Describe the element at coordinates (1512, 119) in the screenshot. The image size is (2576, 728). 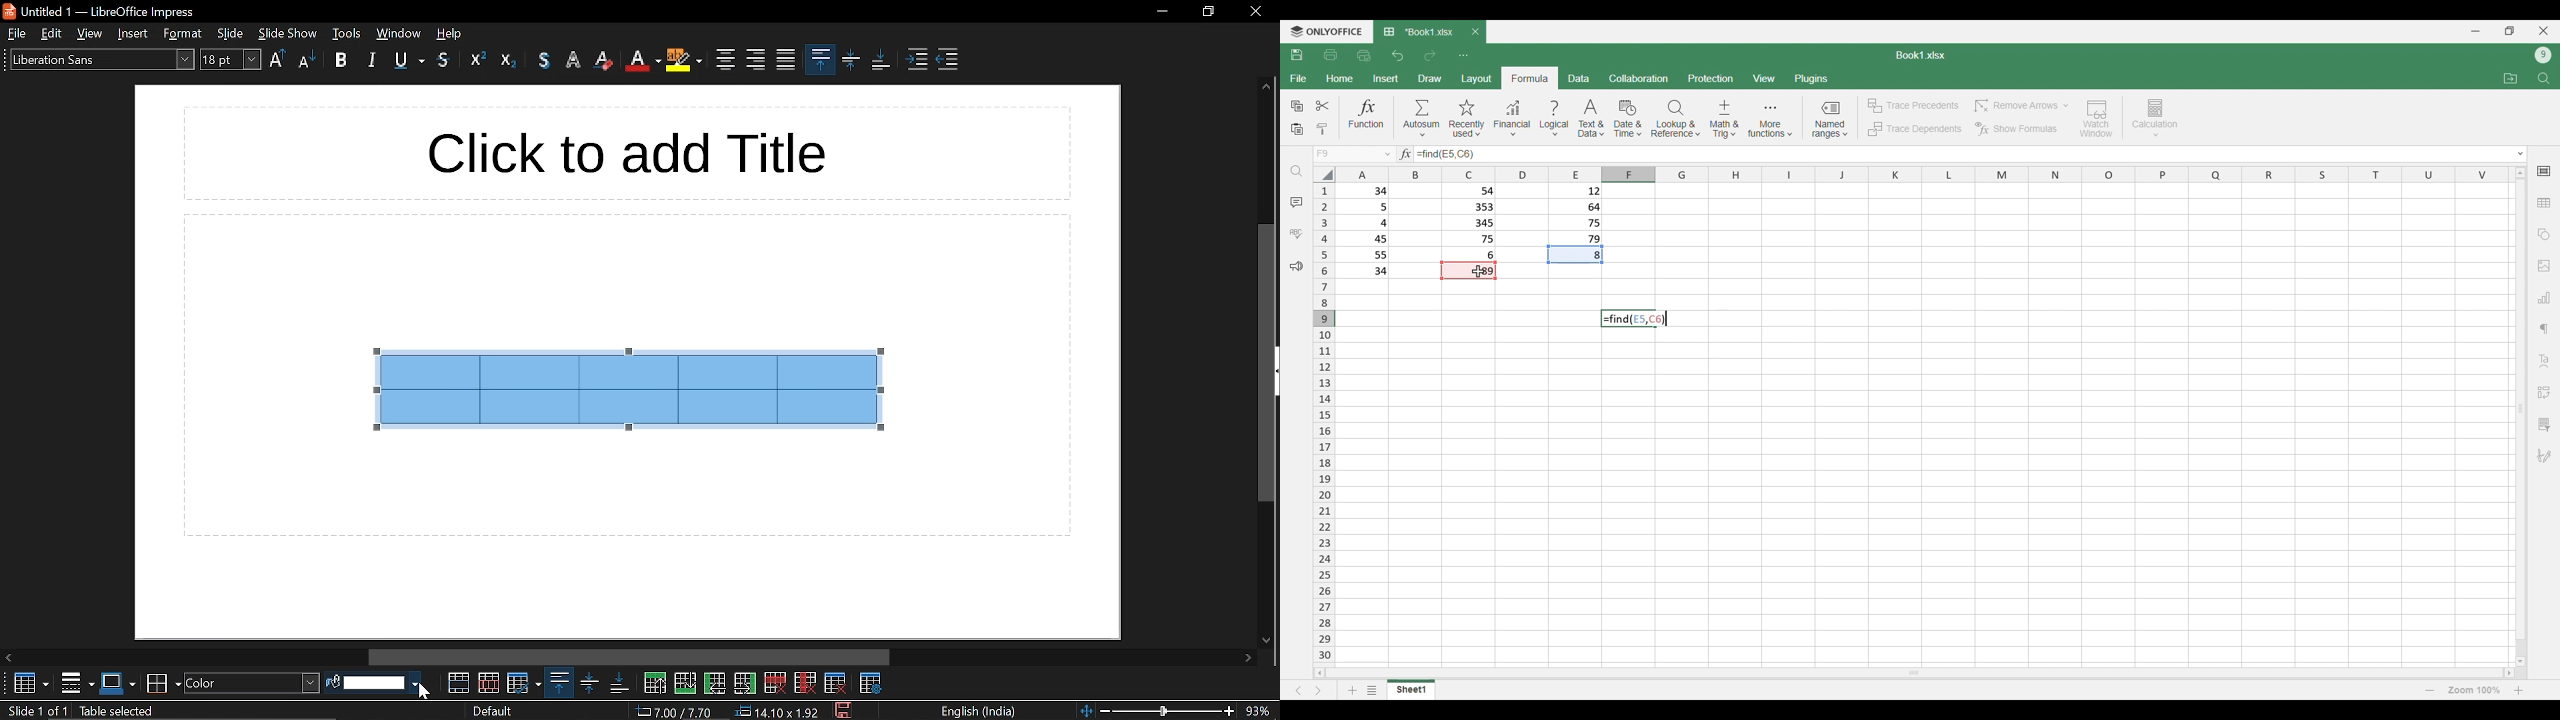
I see `Financial` at that location.